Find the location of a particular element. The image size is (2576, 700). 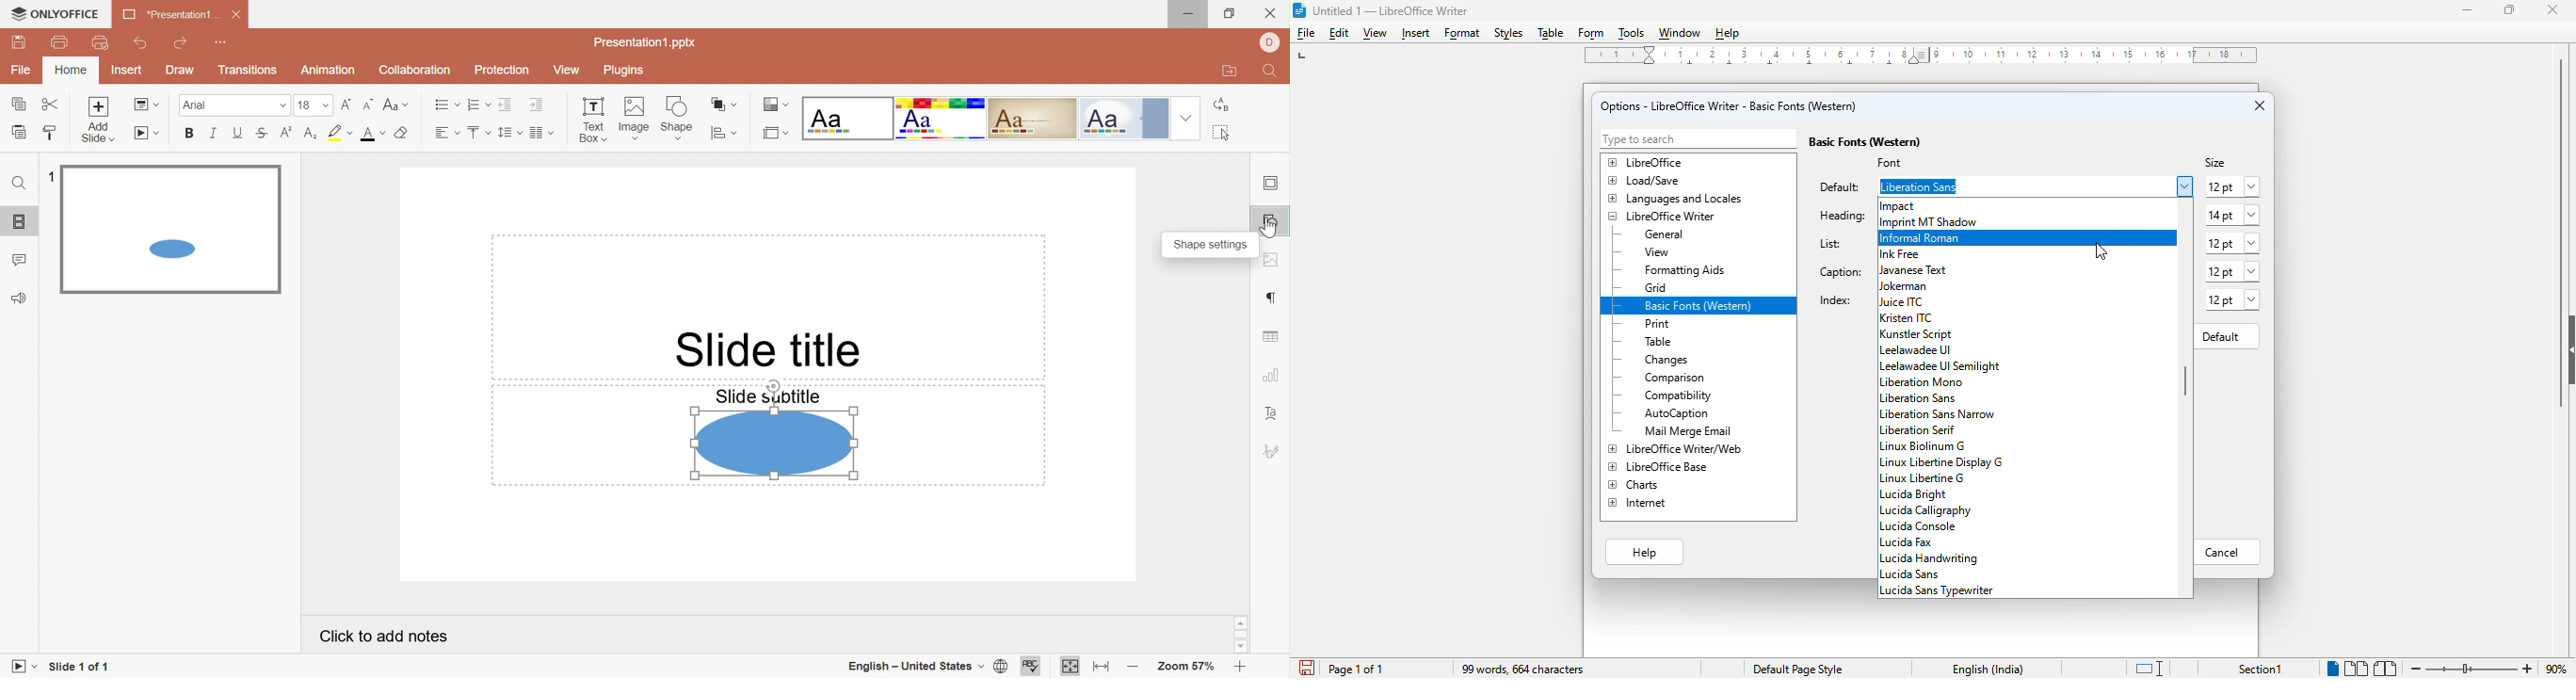

Classic is located at coordinates (1033, 118).